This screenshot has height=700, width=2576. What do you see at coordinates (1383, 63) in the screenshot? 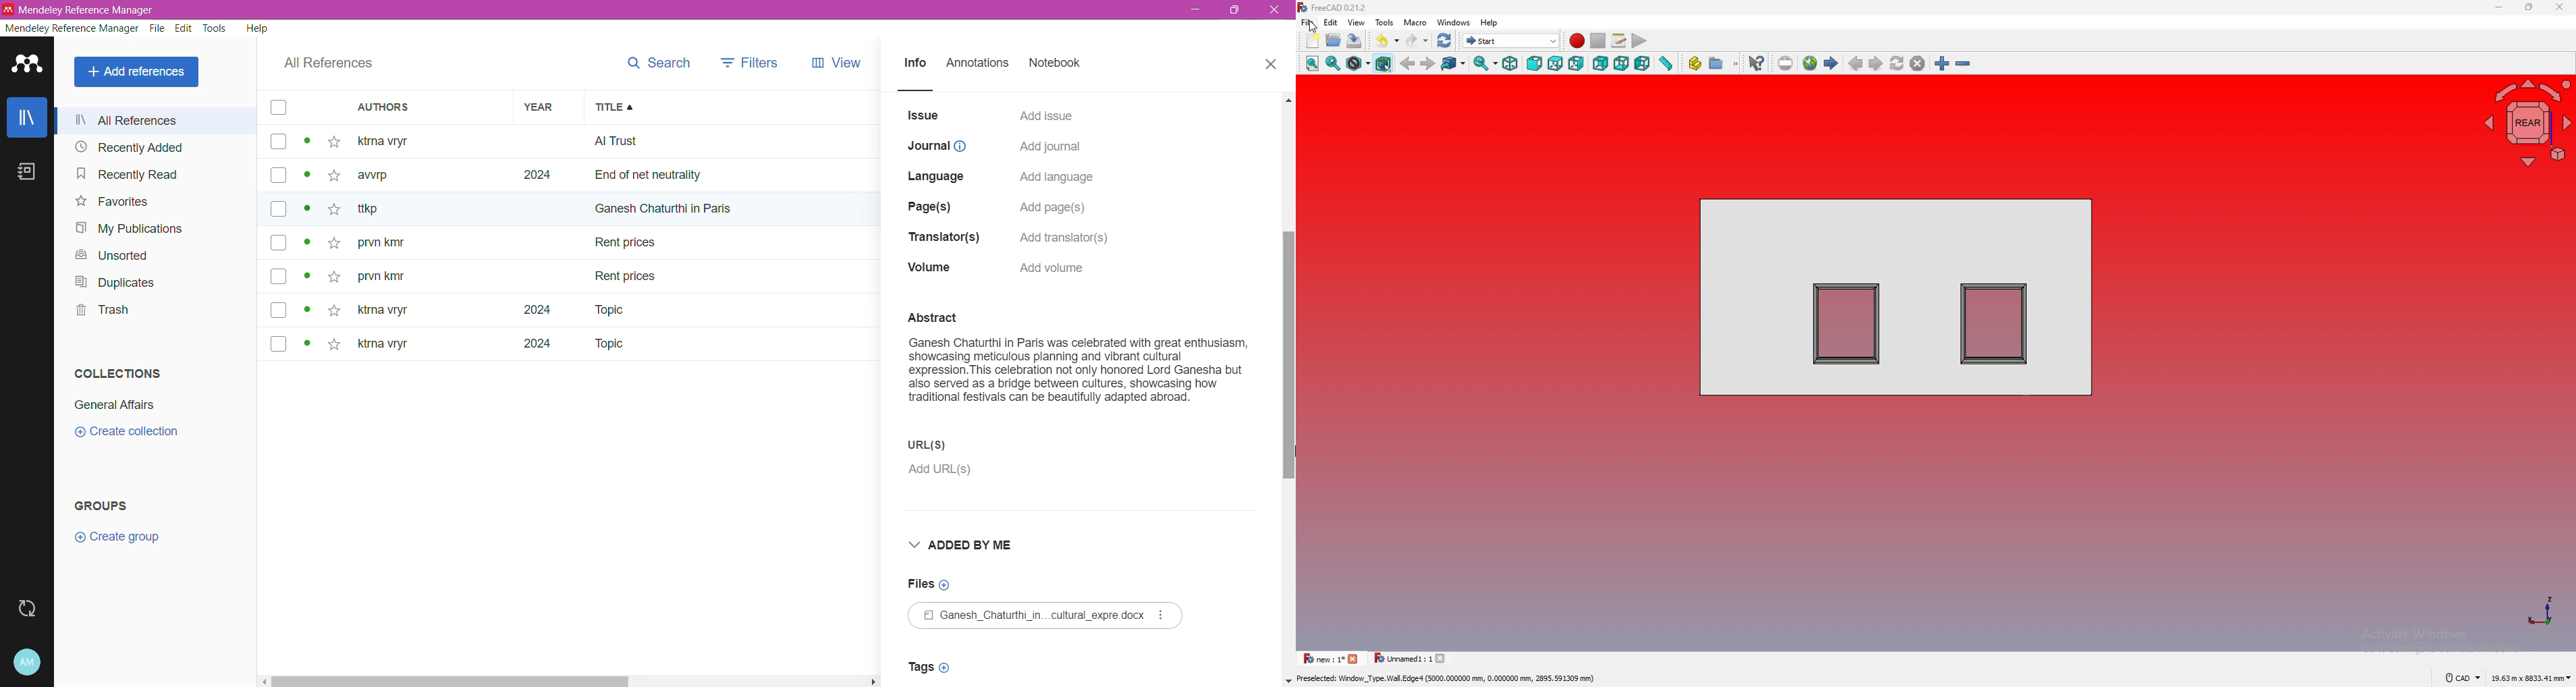
I see `bounding object` at bounding box center [1383, 63].